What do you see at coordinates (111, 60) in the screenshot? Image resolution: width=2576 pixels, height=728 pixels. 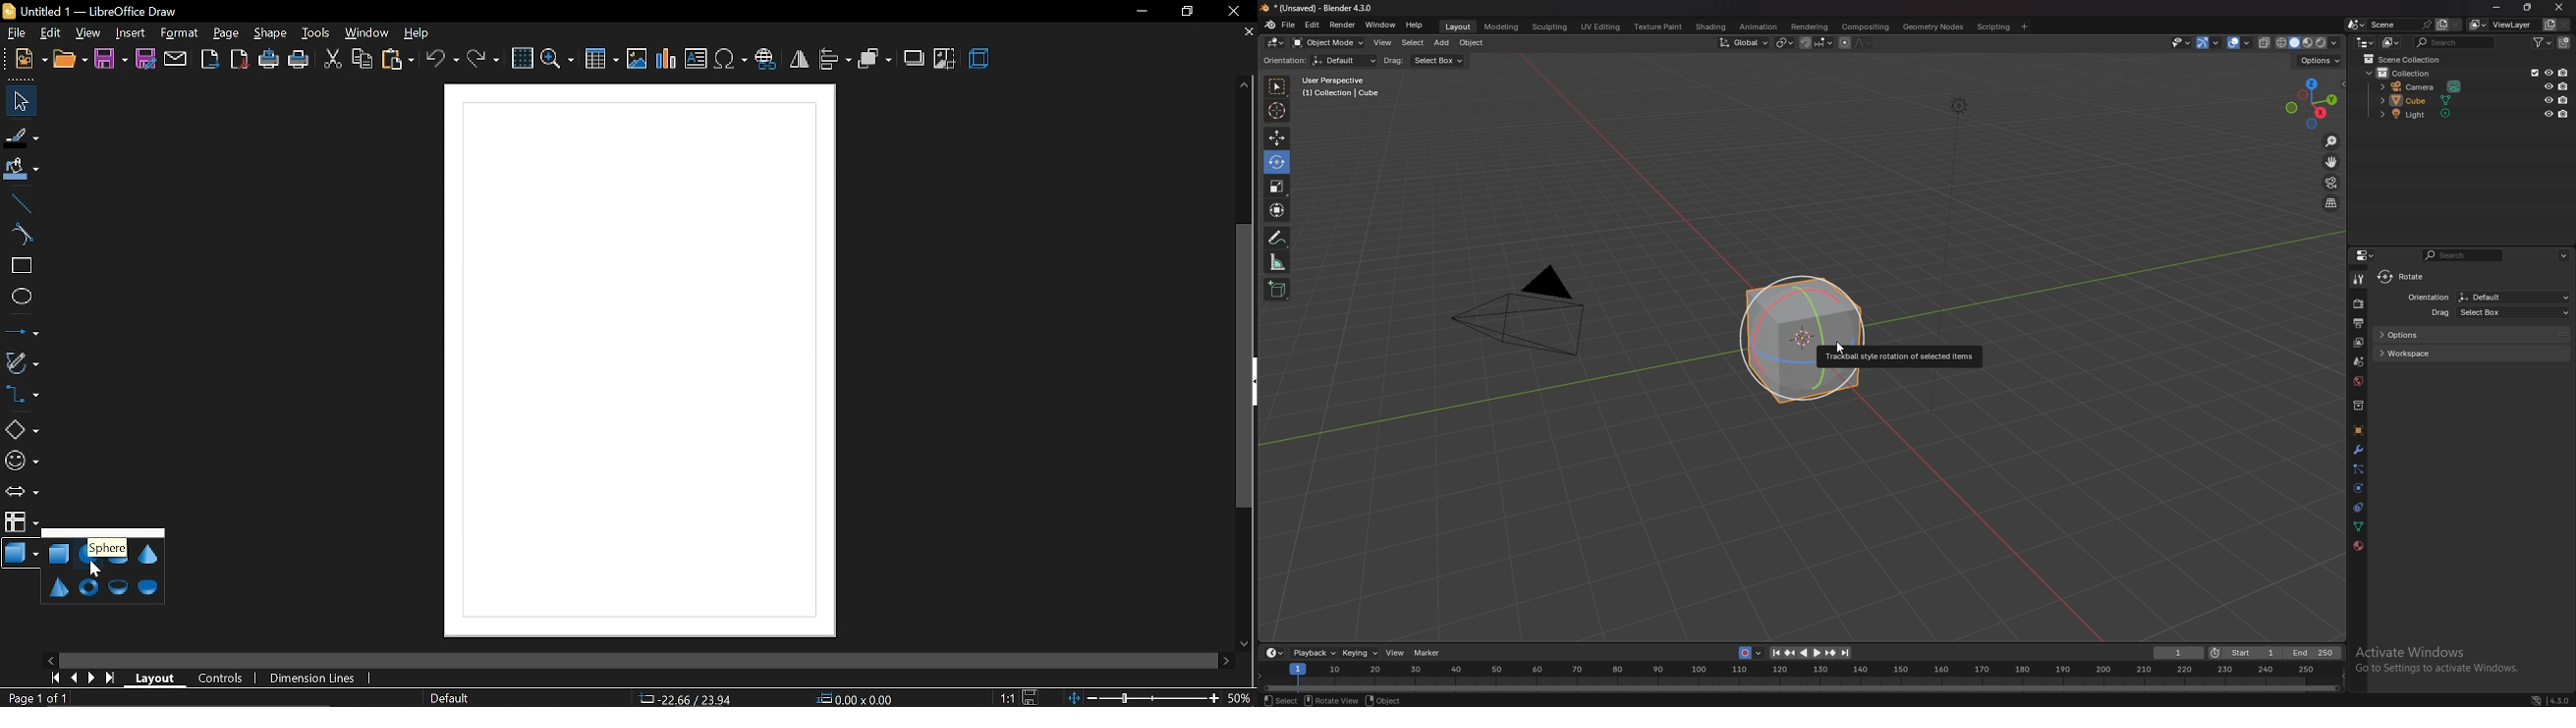 I see `save` at bounding box center [111, 60].